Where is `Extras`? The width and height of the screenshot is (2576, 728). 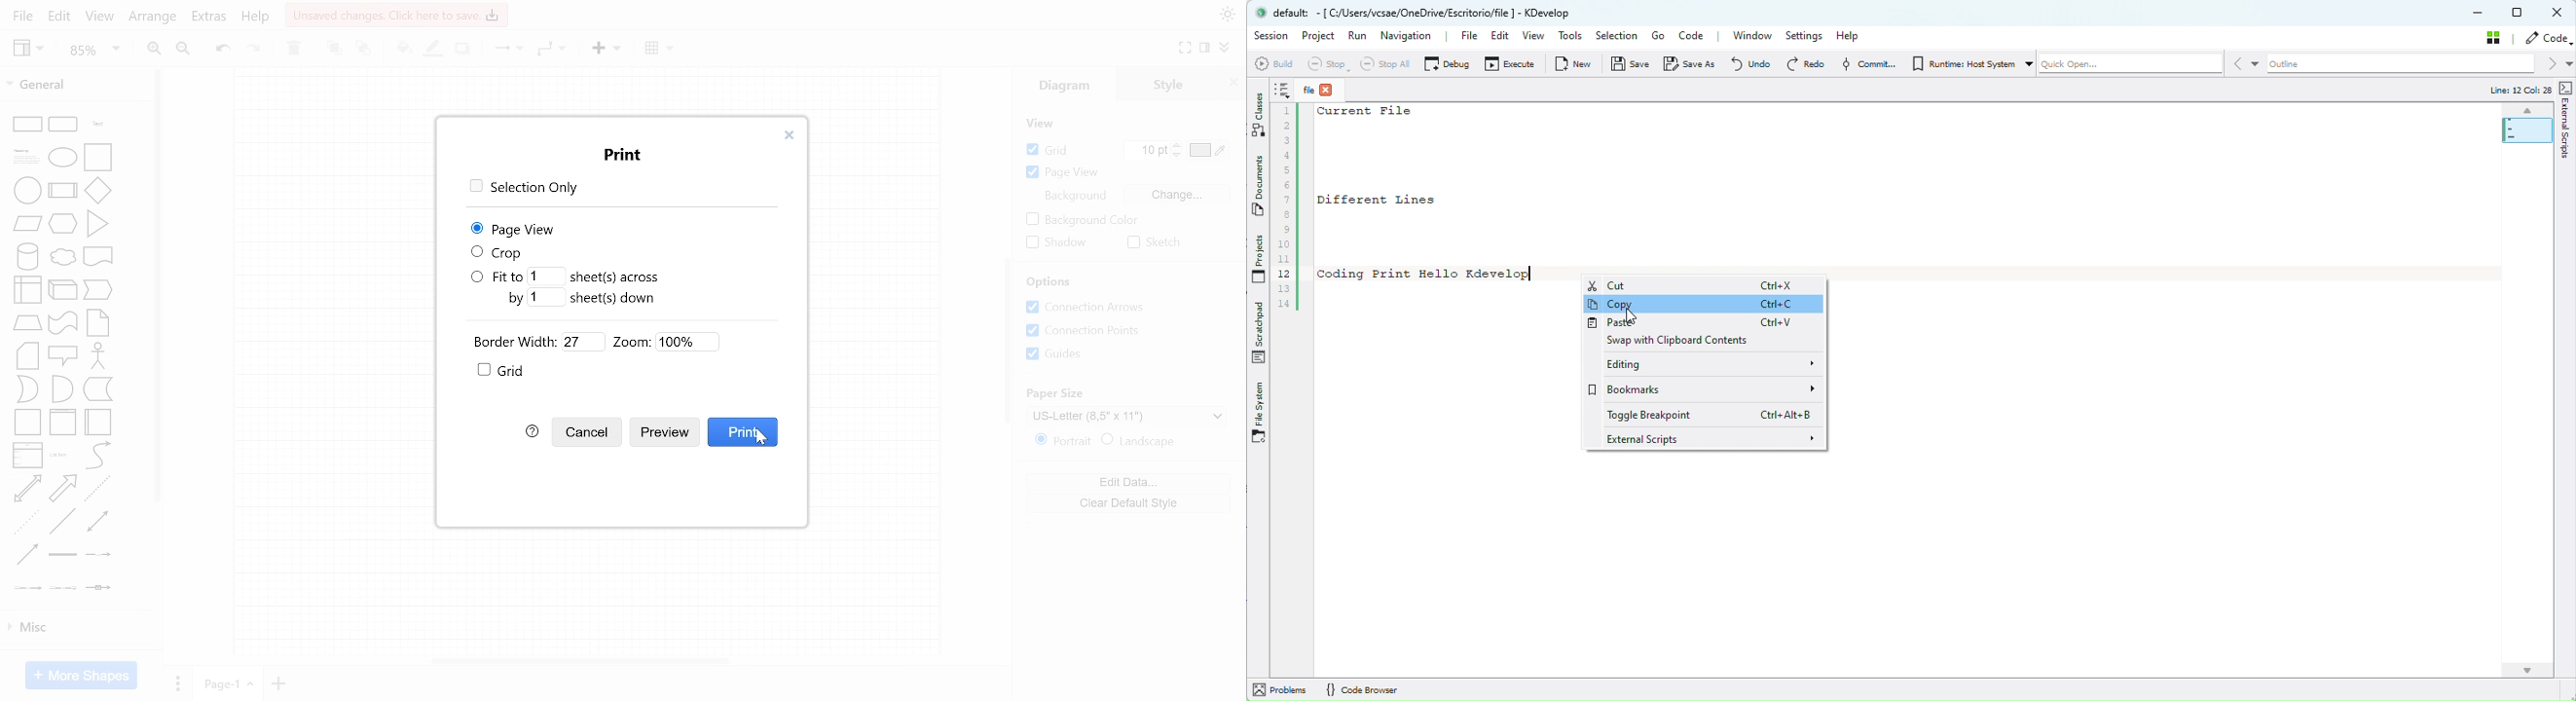 Extras is located at coordinates (208, 18).